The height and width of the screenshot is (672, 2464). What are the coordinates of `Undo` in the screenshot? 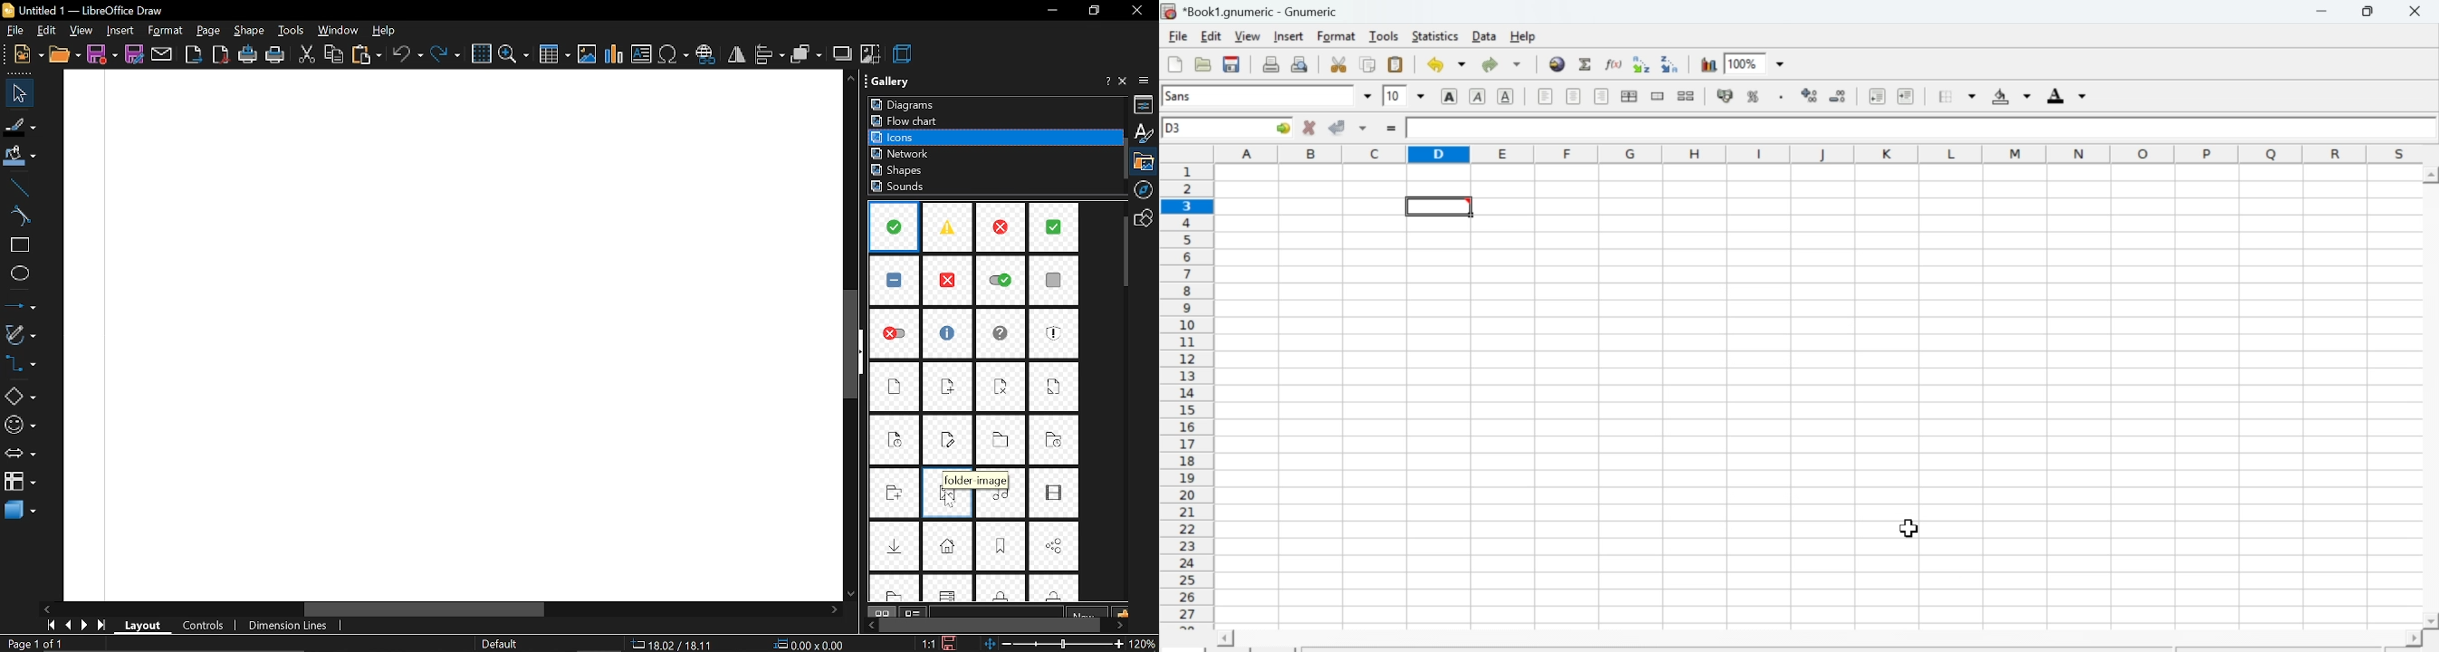 It's located at (1444, 64).